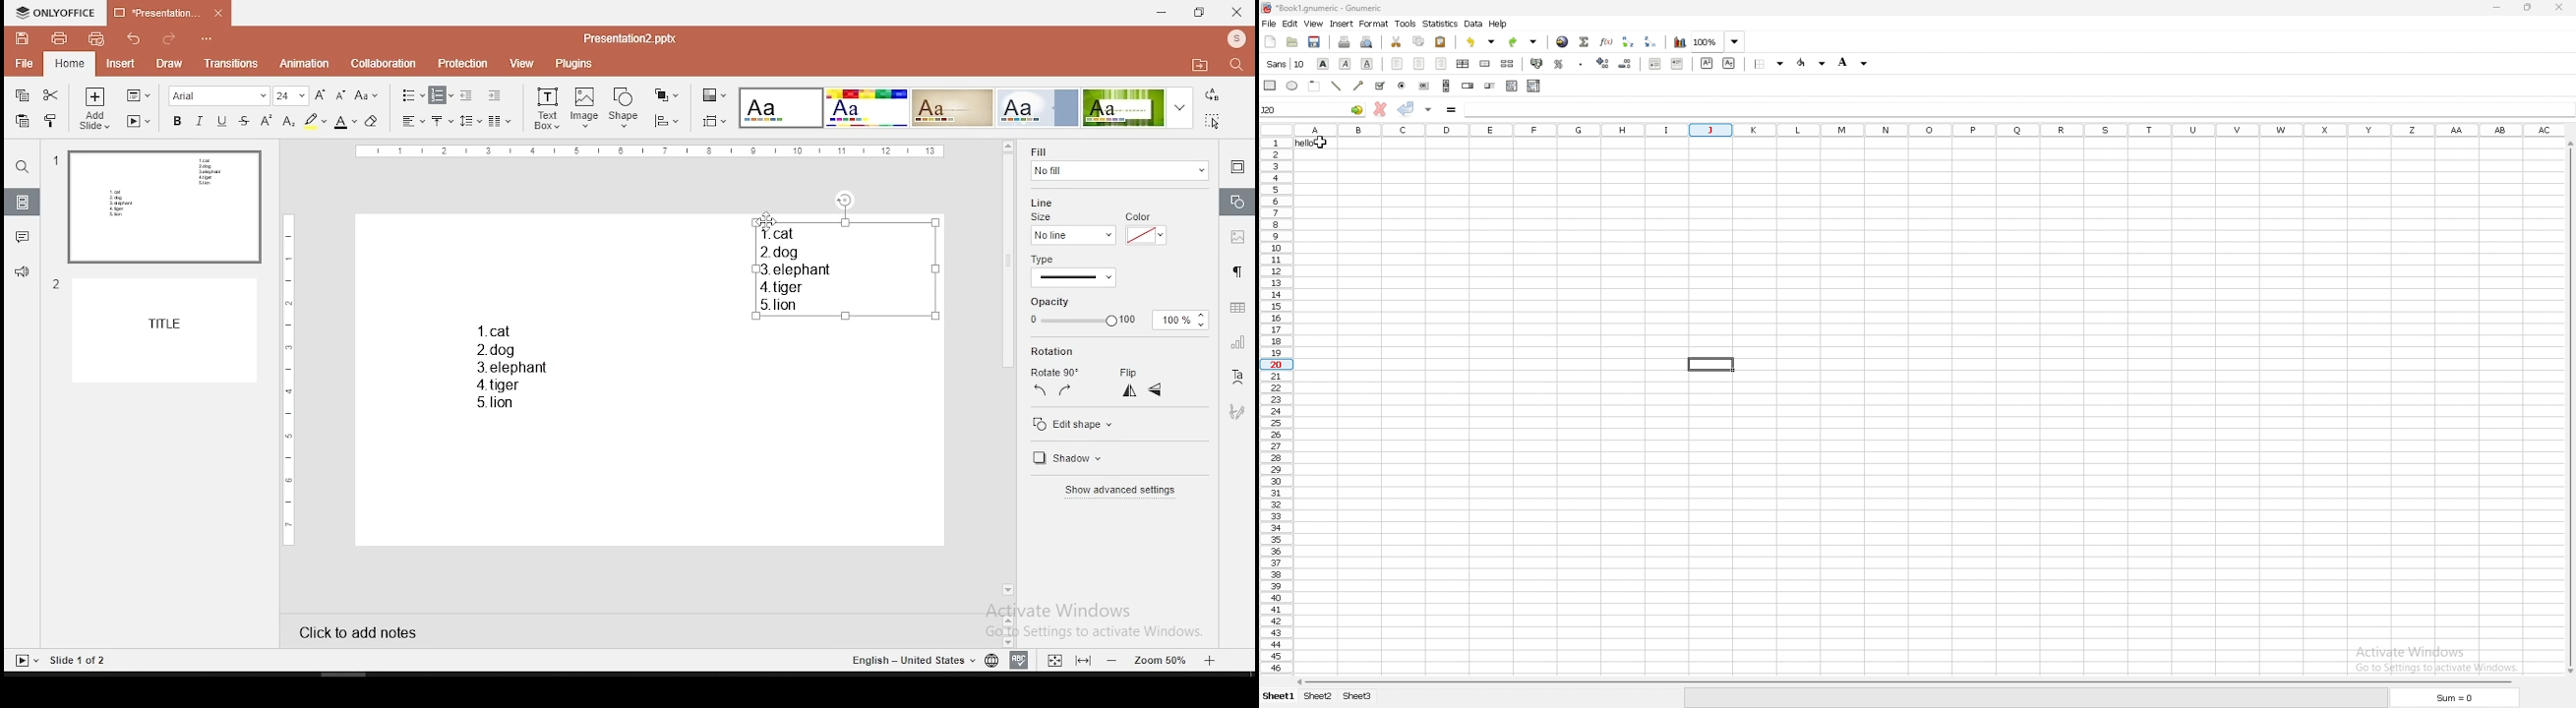 This screenshot has height=728, width=2576. I want to click on slide 1, so click(163, 207).